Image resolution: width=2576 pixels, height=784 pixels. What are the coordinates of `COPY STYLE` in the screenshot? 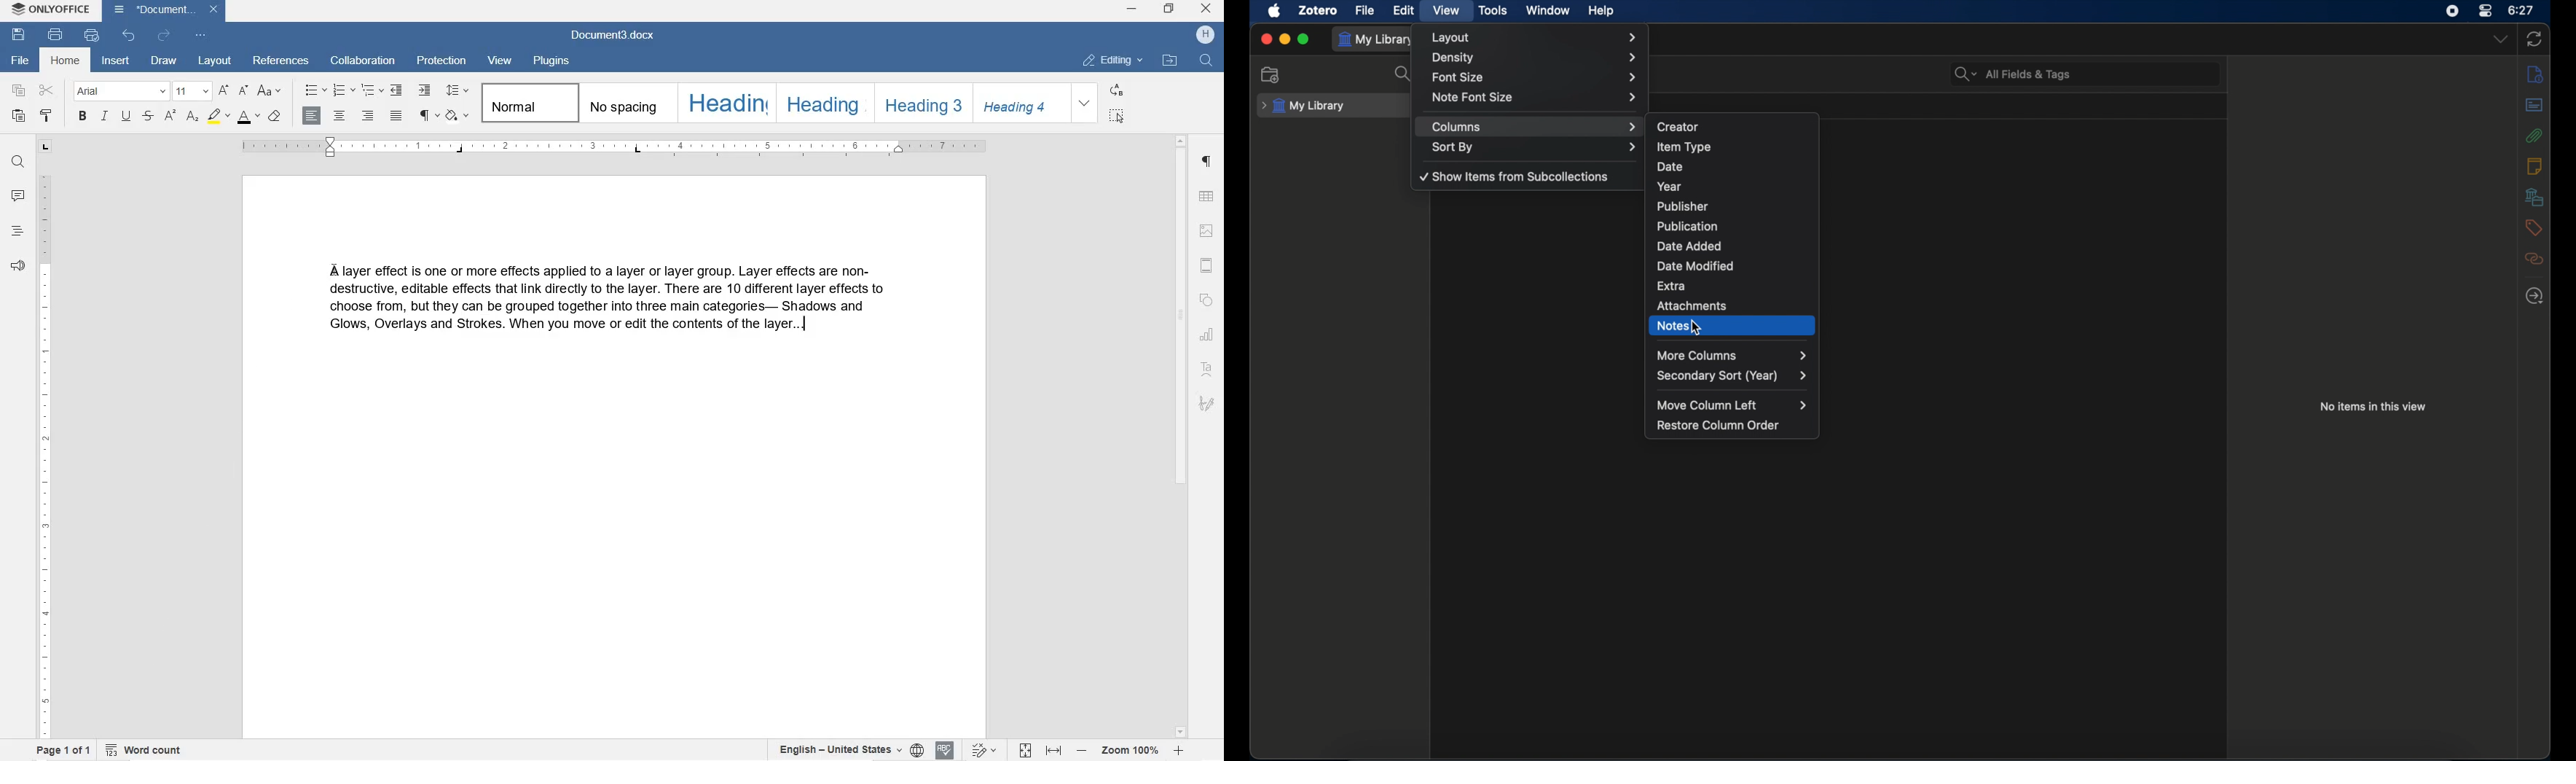 It's located at (46, 116).